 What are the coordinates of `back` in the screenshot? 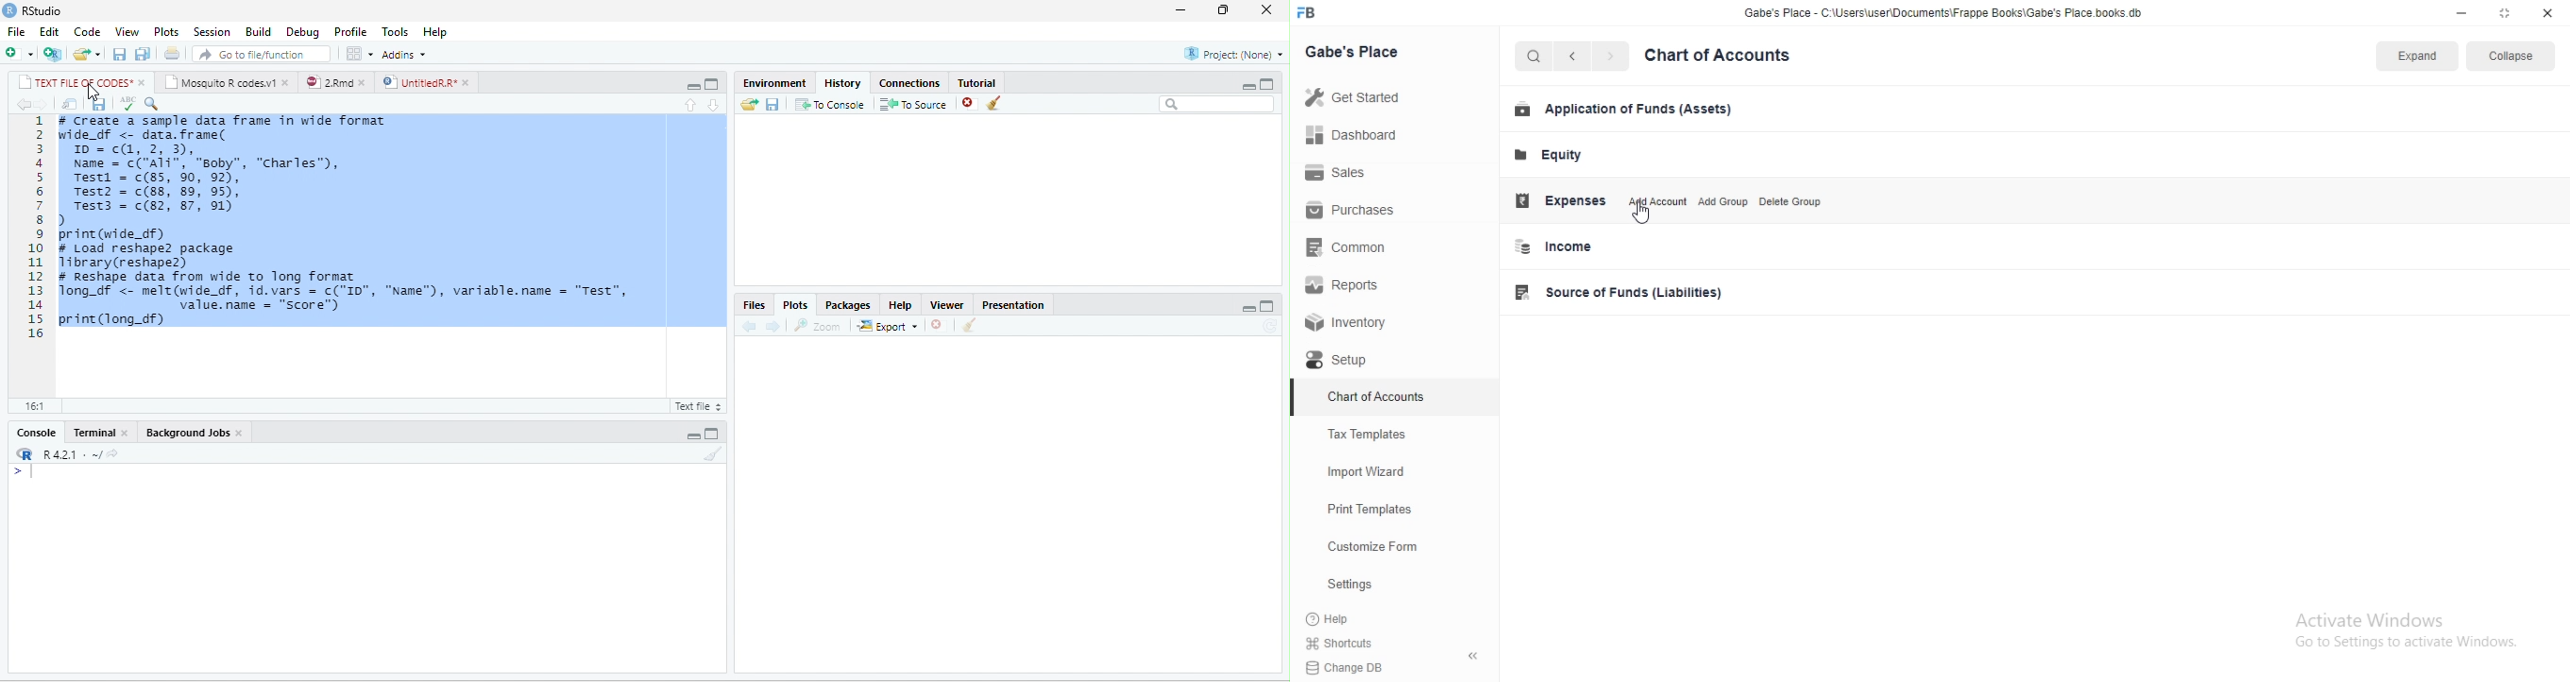 It's located at (22, 104).